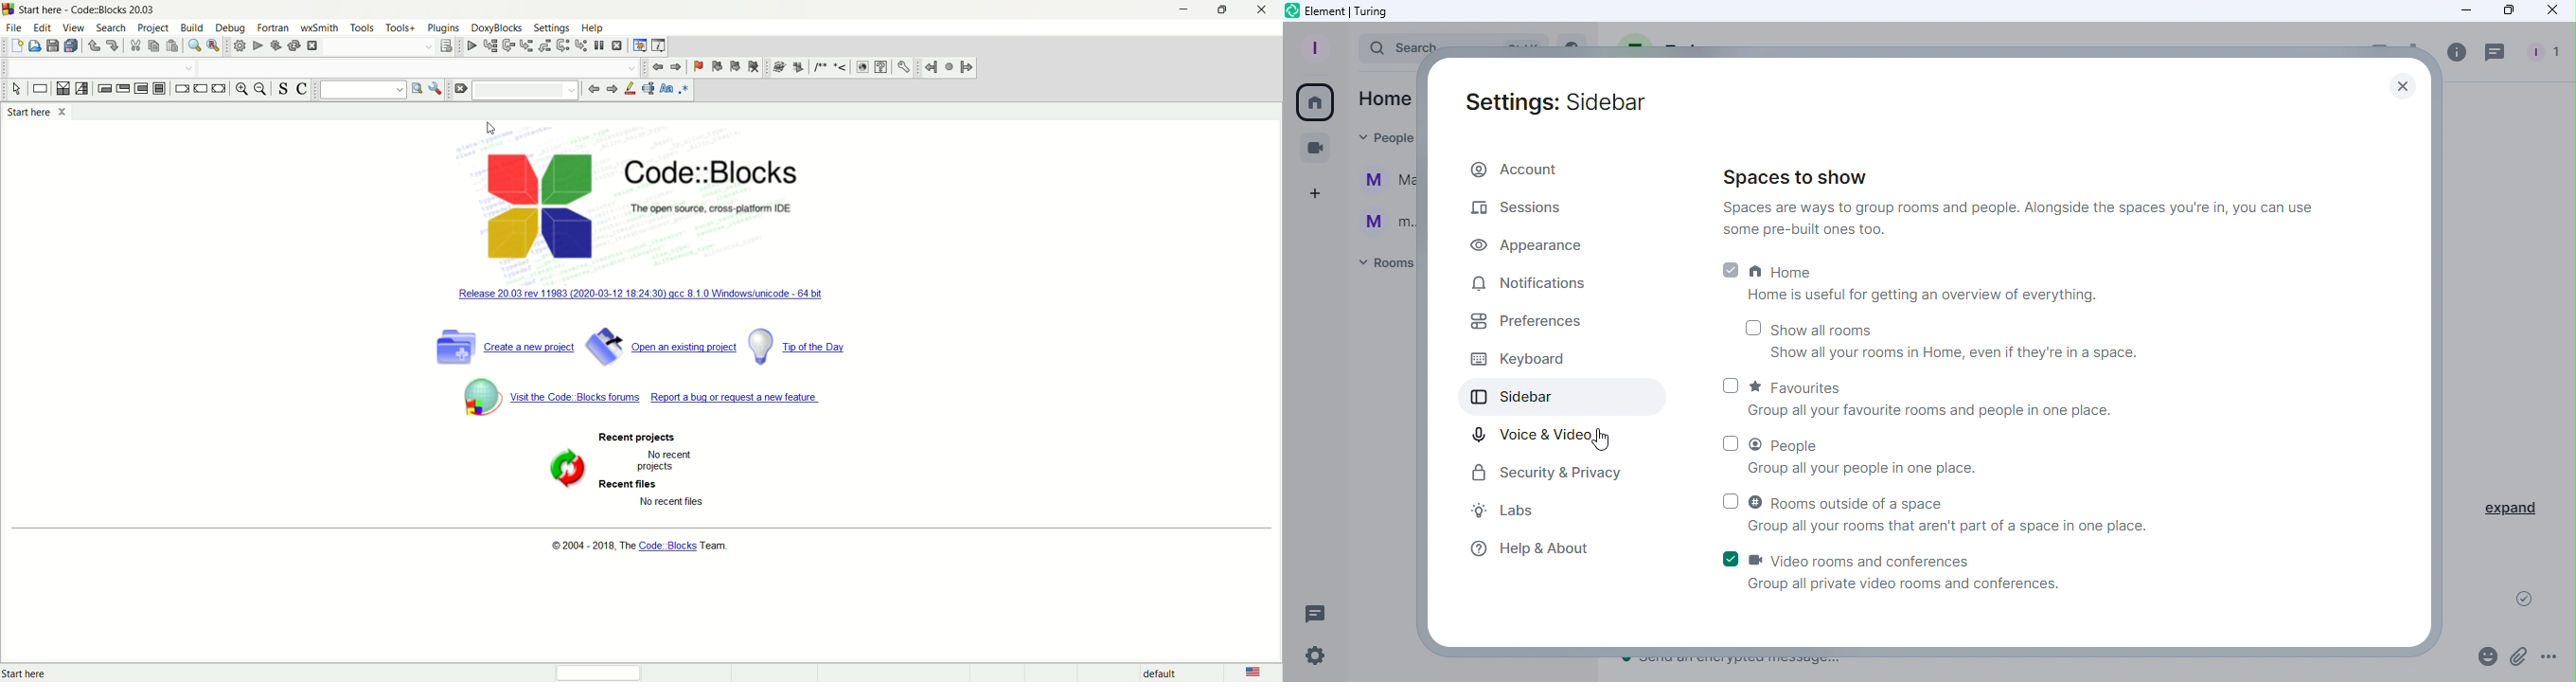 The height and width of the screenshot is (700, 2576). What do you see at coordinates (1527, 439) in the screenshot?
I see `Voice and Video` at bounding box center [1527, 439].